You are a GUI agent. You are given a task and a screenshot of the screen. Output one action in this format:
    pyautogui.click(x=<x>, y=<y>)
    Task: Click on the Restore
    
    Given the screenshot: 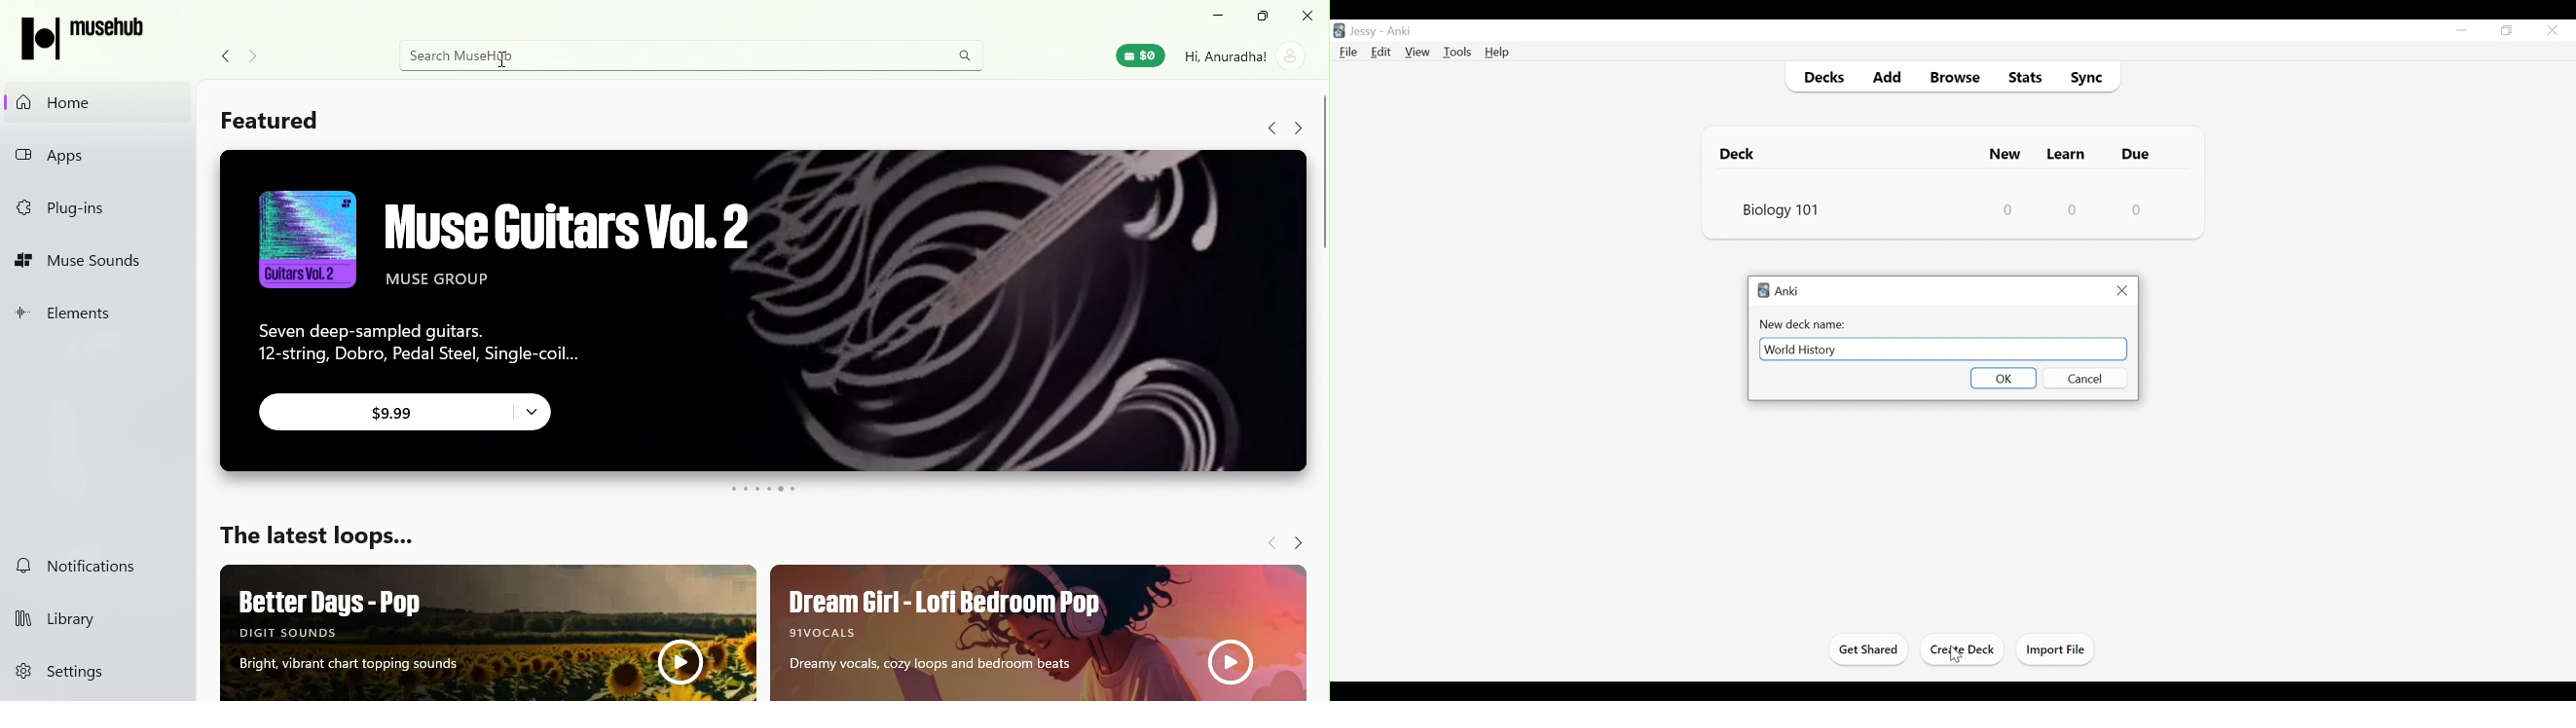 What is the action you would take?
    pyautogui.click(x=2507, y=30)
    